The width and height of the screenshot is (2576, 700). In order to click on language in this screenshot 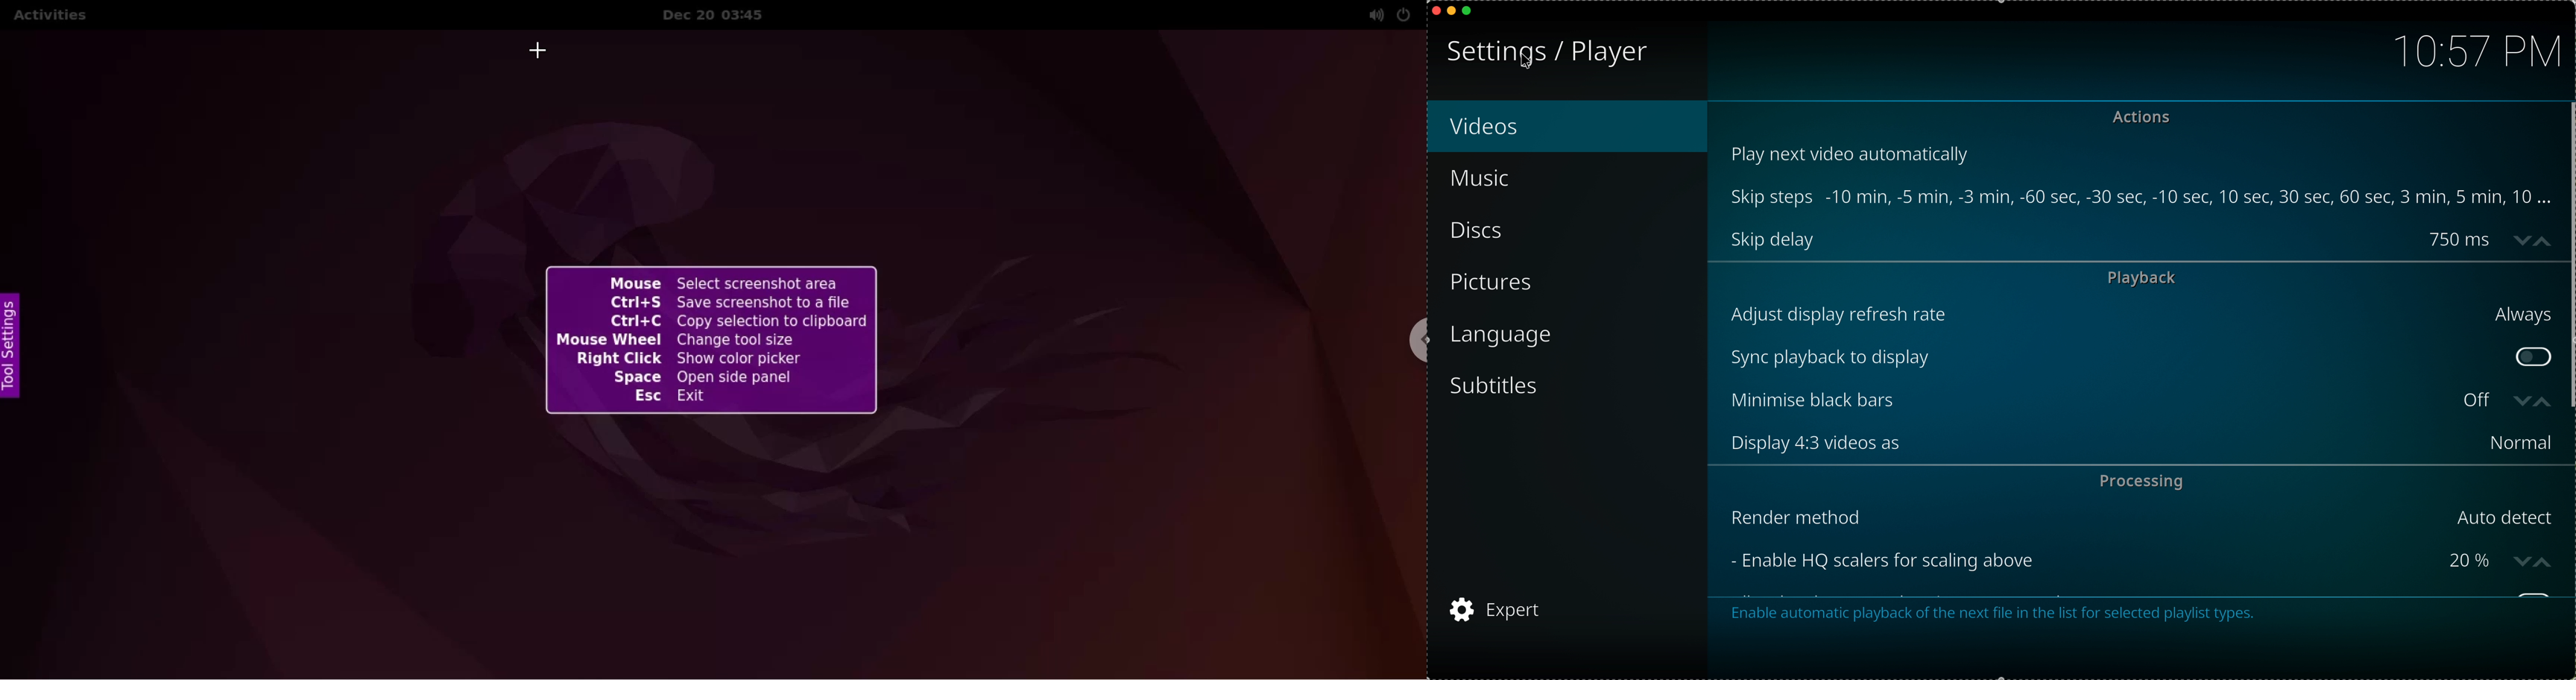, I will do `click(1503, 336)`.